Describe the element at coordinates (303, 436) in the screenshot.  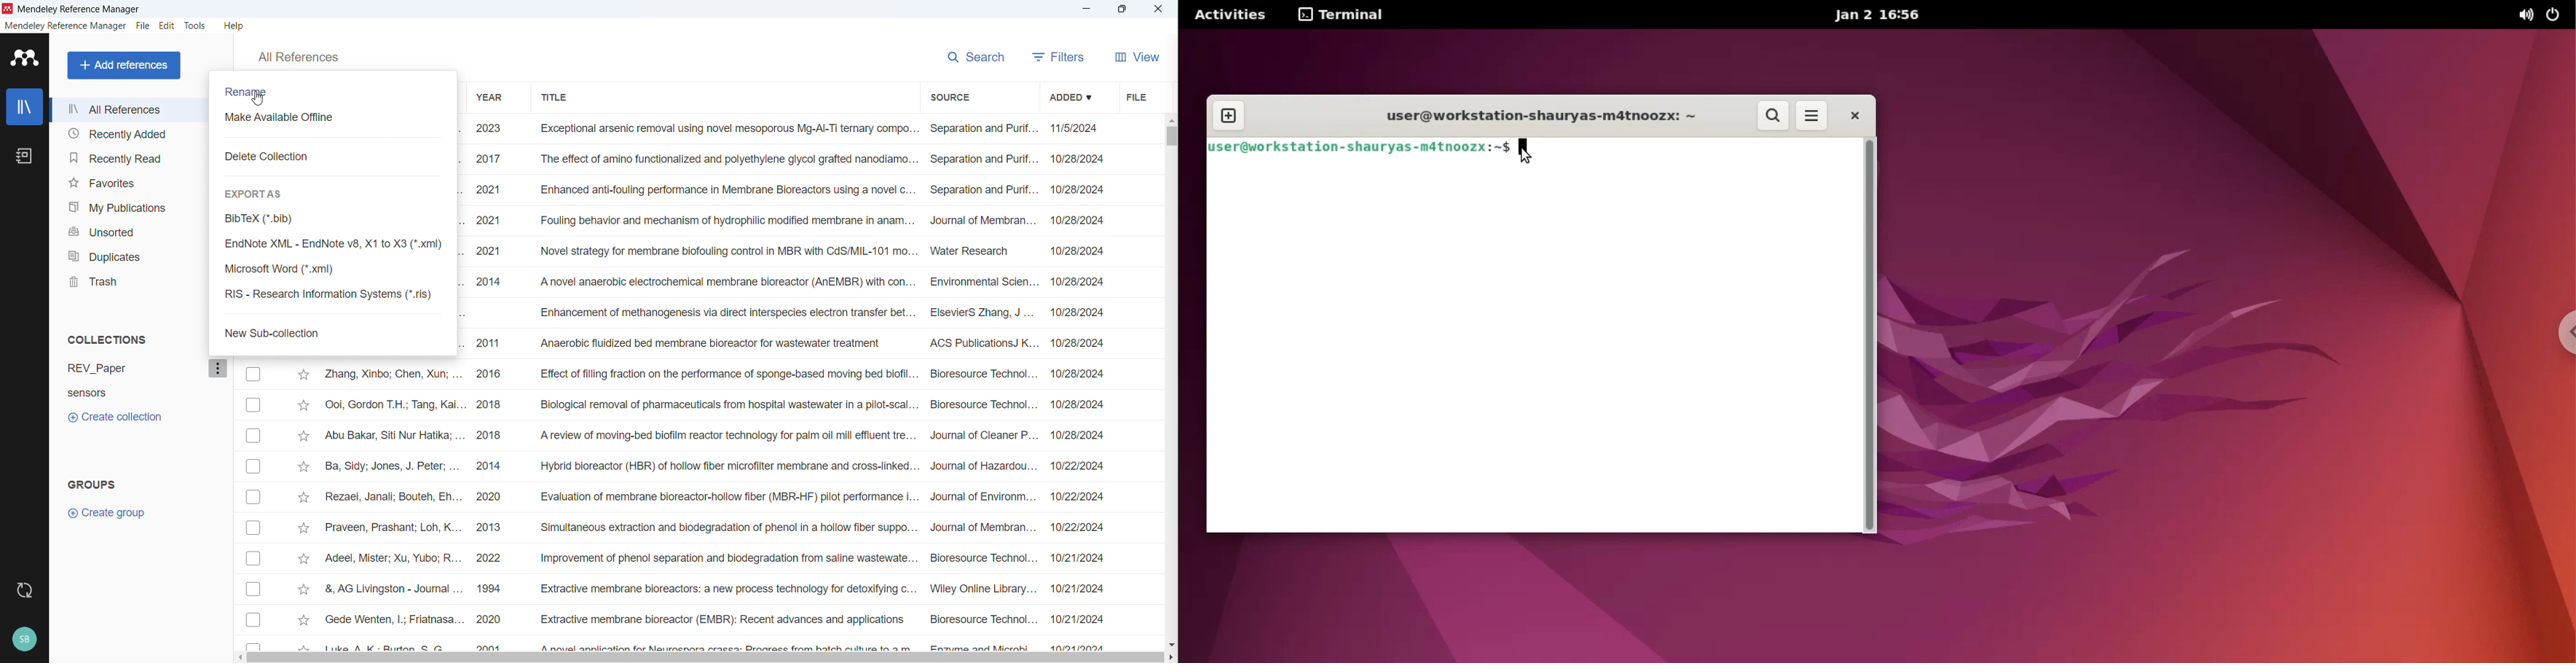
I see `Star mark respective publication` at that location.